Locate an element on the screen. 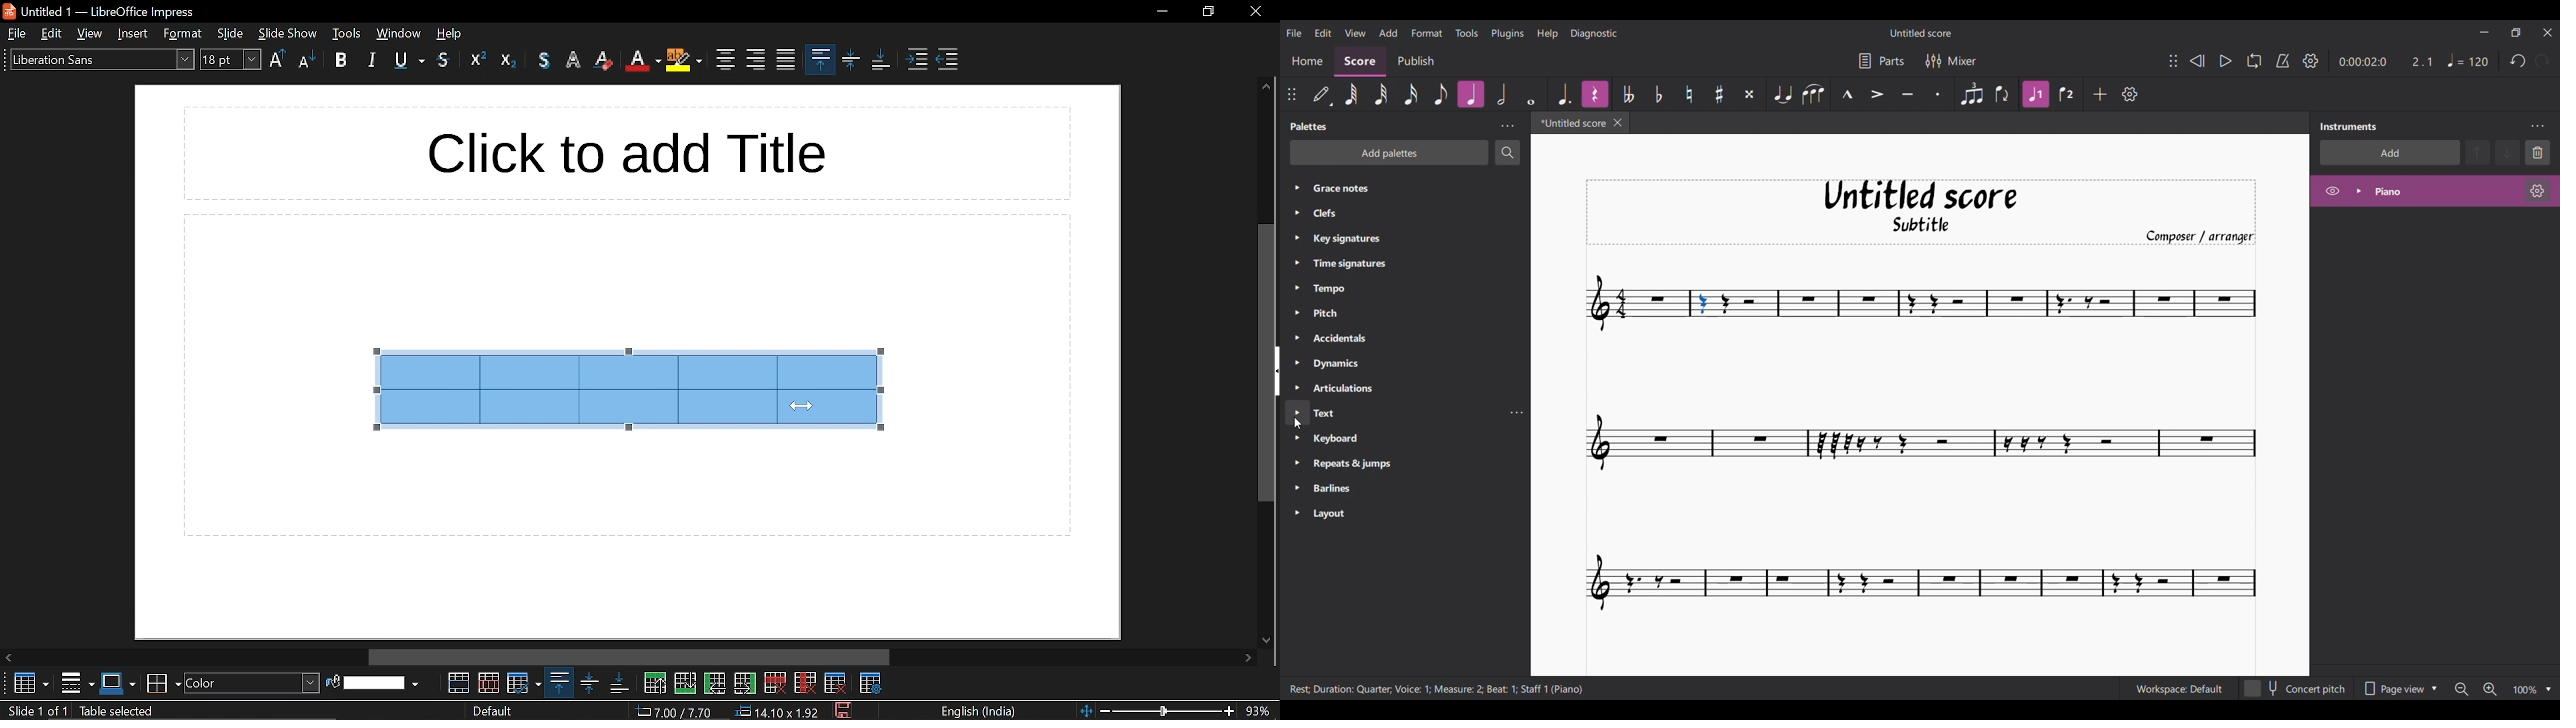 The image size is (2576, 728). align right is located at coordinates (754, 59).